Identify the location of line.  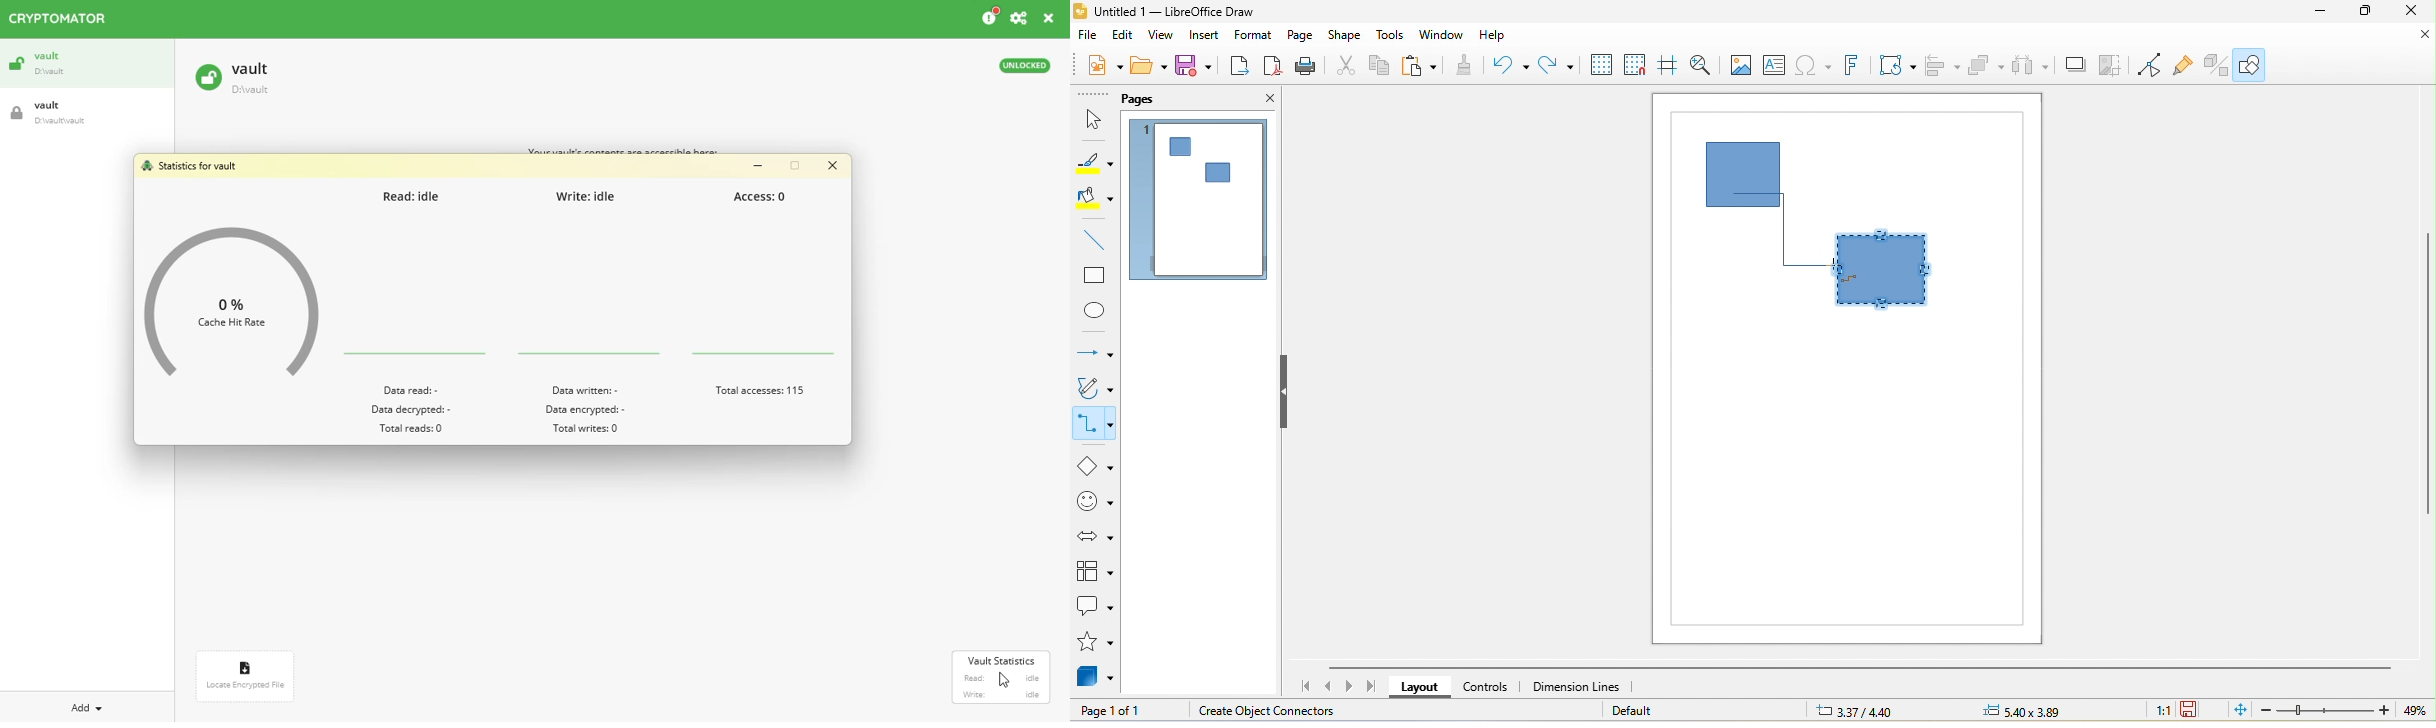
(1094, 240).